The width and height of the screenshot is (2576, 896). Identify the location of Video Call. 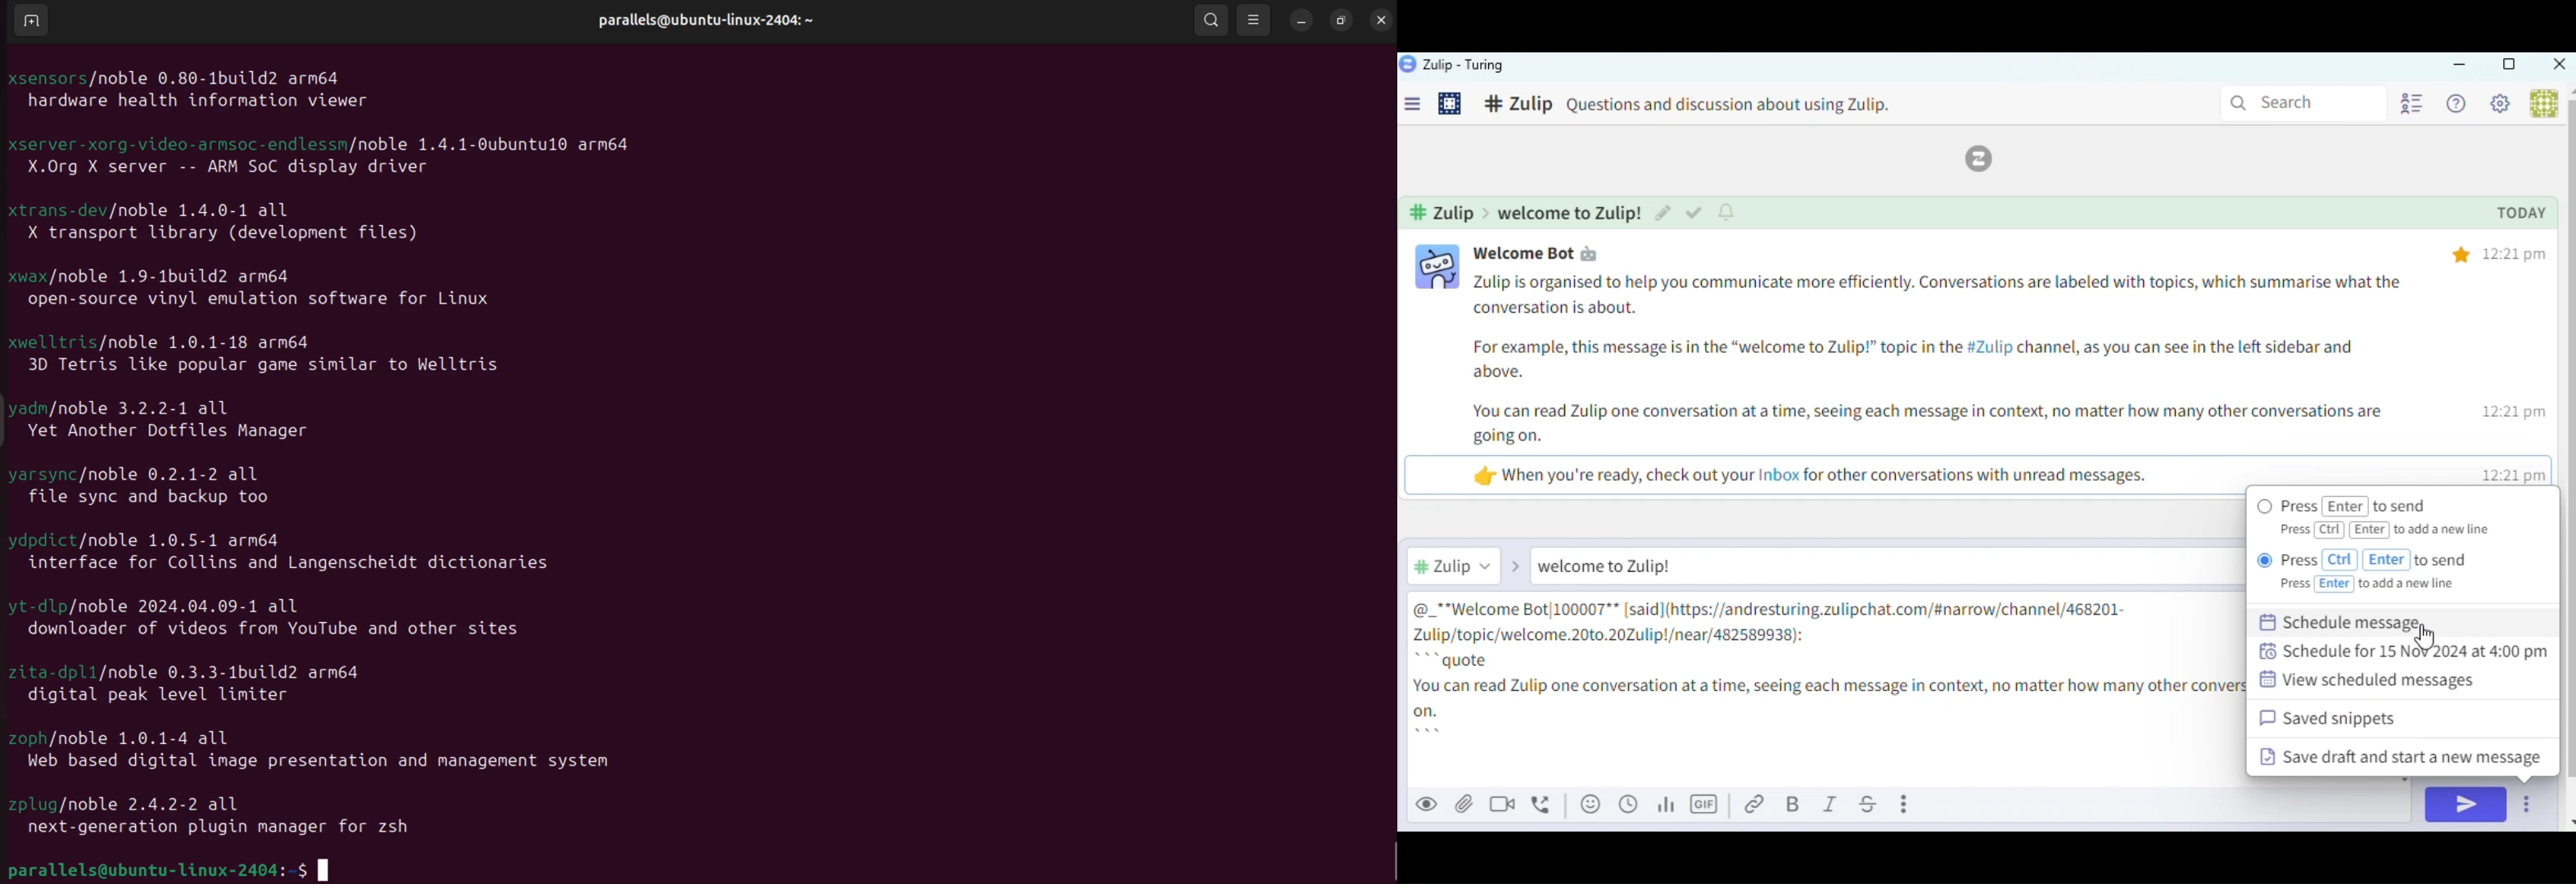
(1507, 803).